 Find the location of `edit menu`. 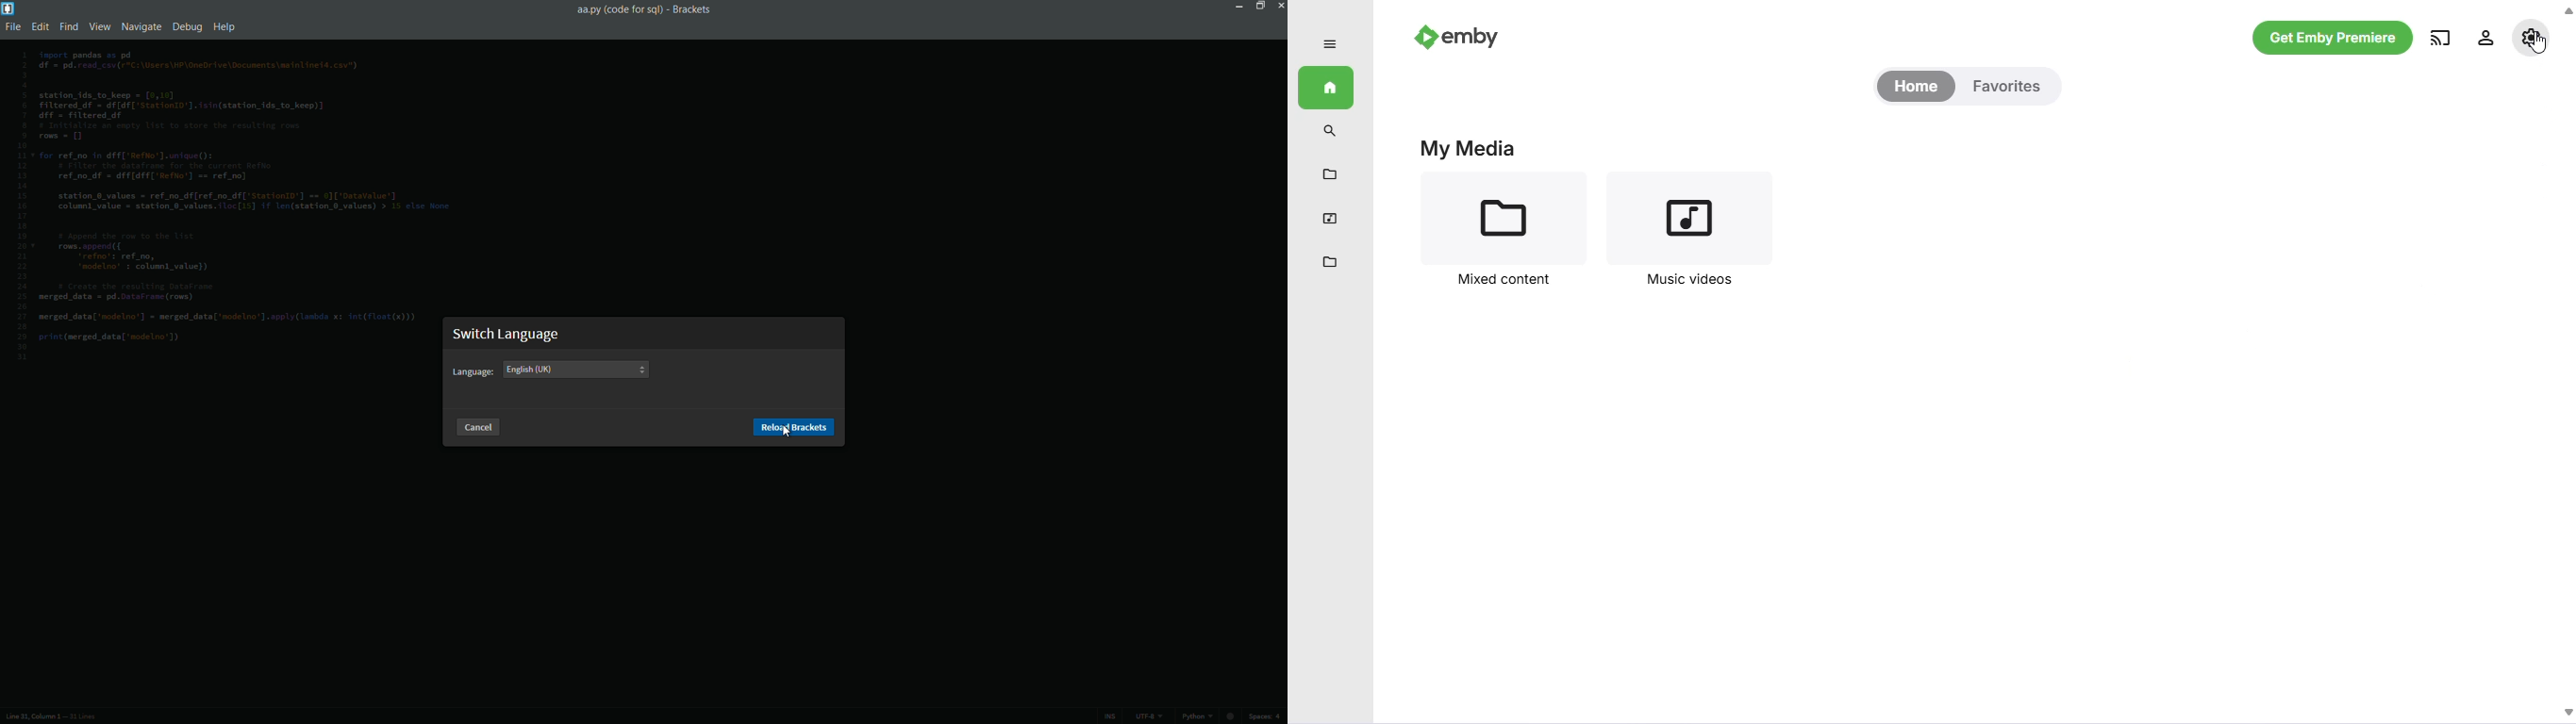

edit menu is located at coordinates (42, 27).